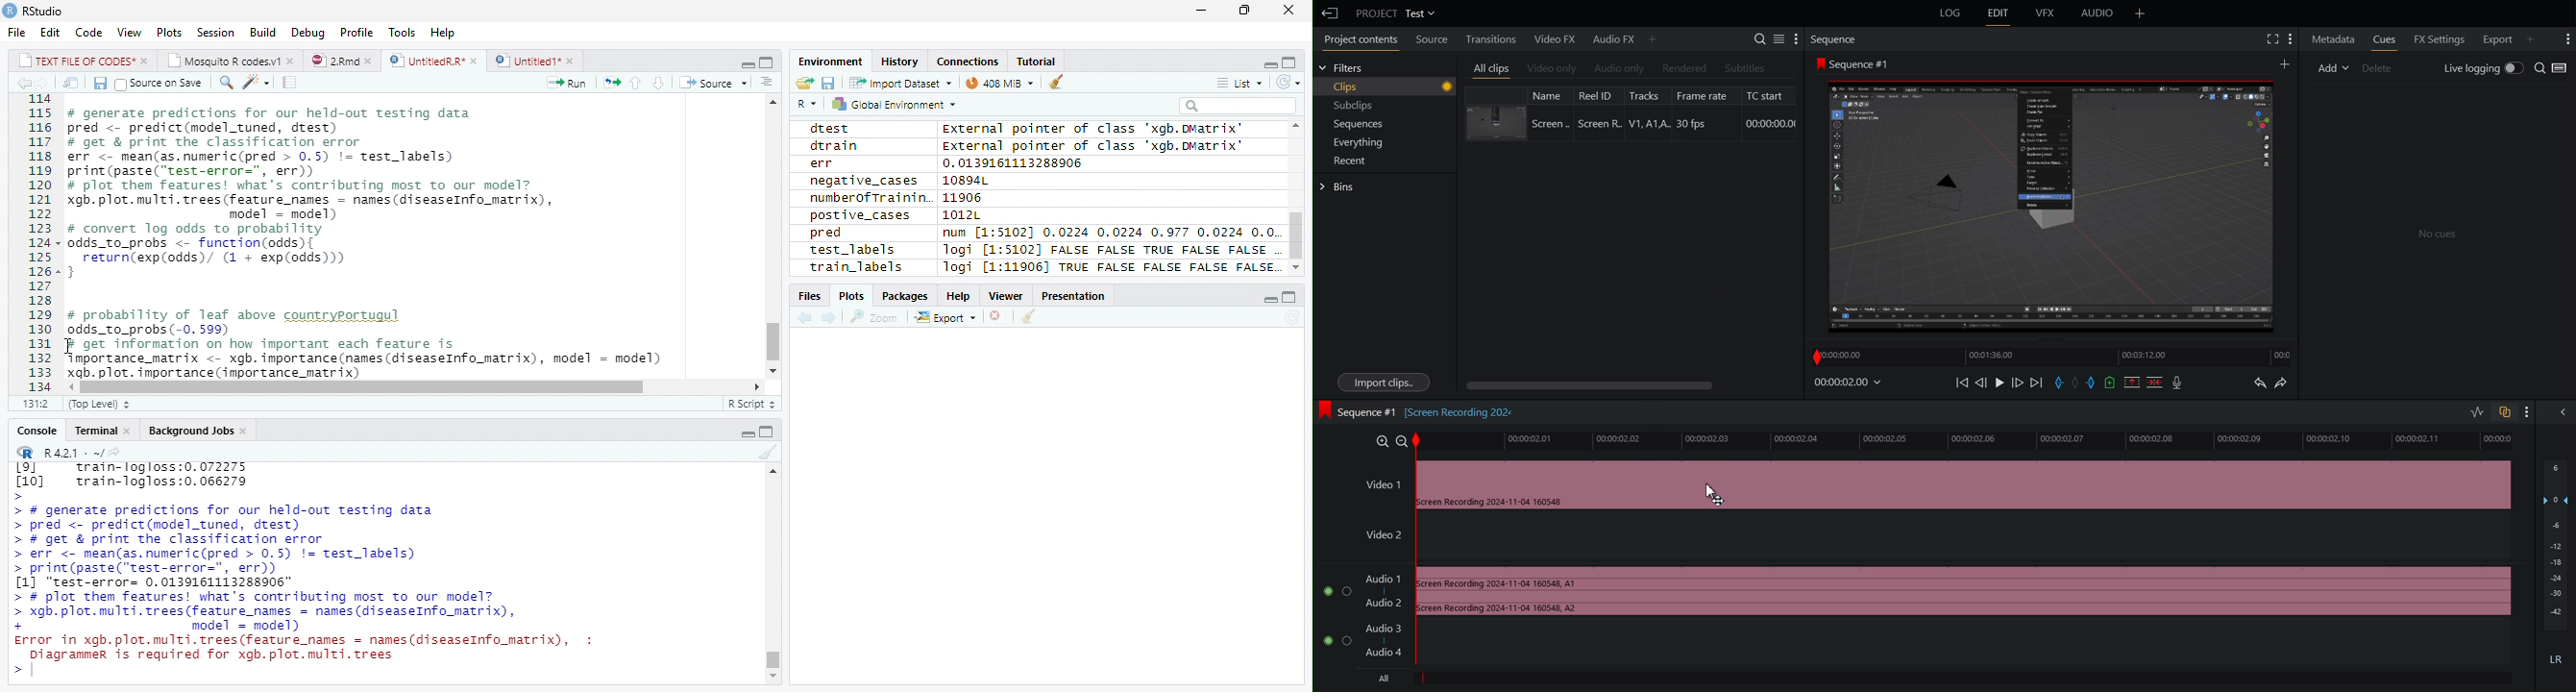 The width and height of the screenshot is (2576, 700). Describe the element at coordinates (2564, 39) in the screenshot. I see `More` at that location.